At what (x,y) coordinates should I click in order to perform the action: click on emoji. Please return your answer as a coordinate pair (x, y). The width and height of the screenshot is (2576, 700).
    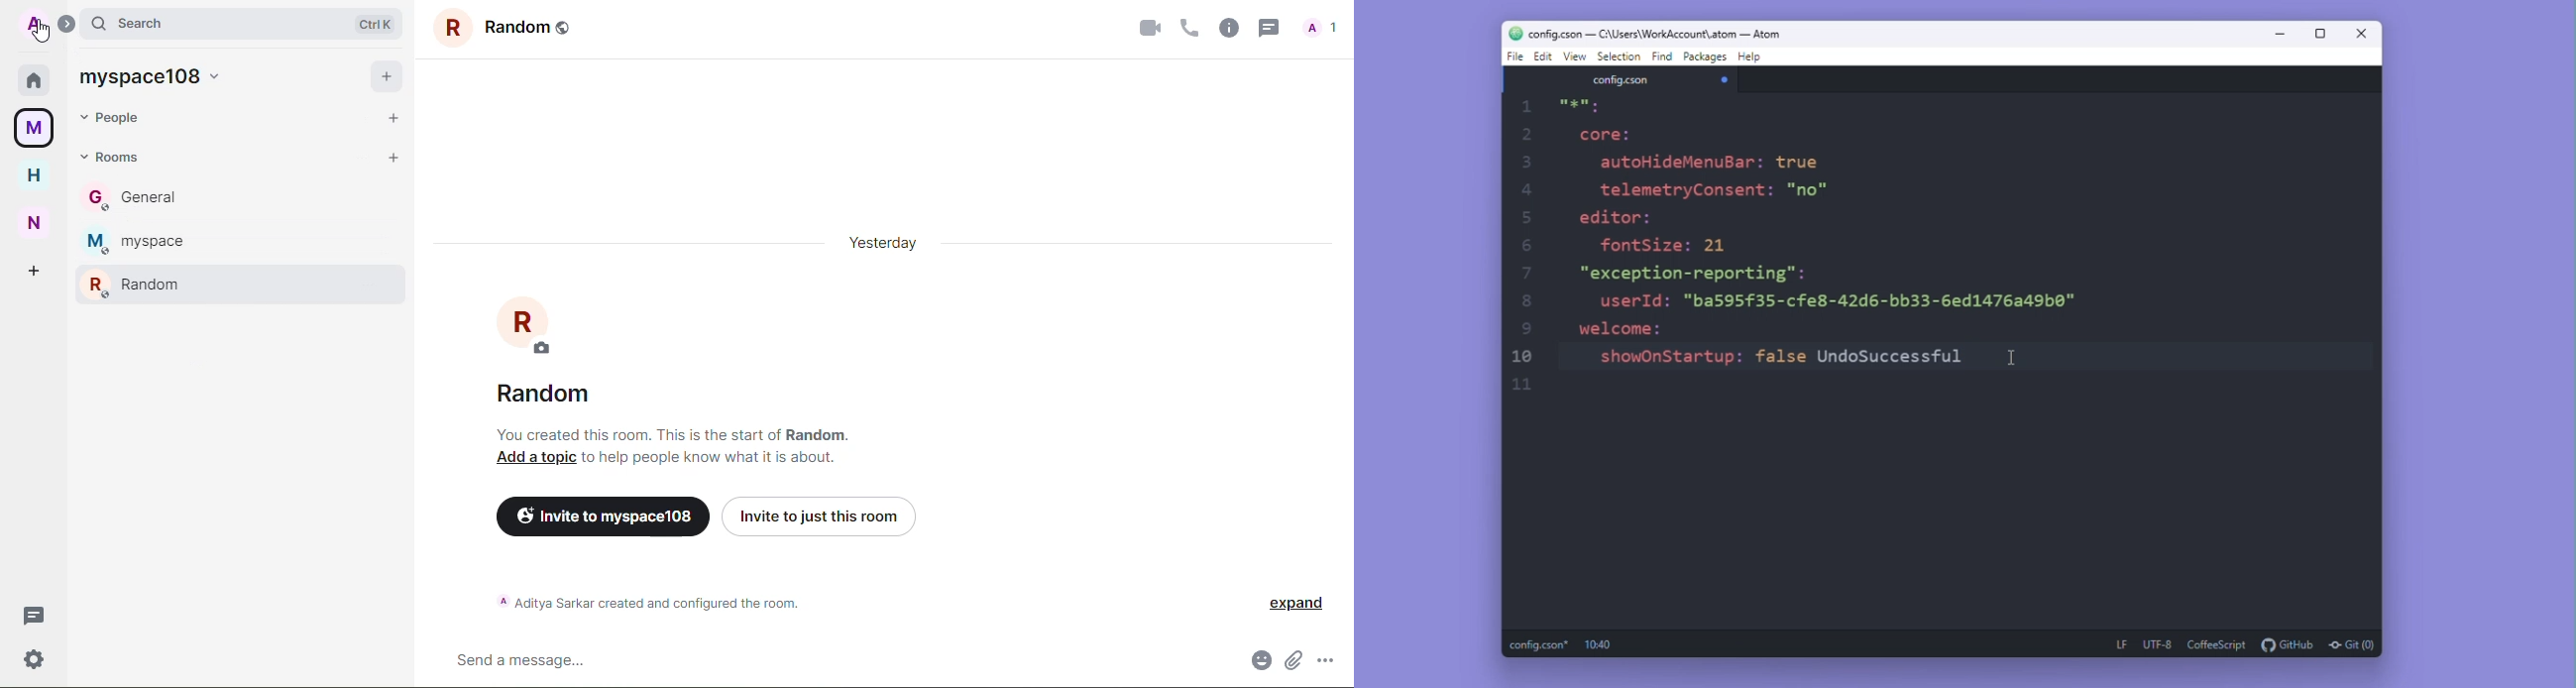
    Looking at the image, I should click on (1258, 657).